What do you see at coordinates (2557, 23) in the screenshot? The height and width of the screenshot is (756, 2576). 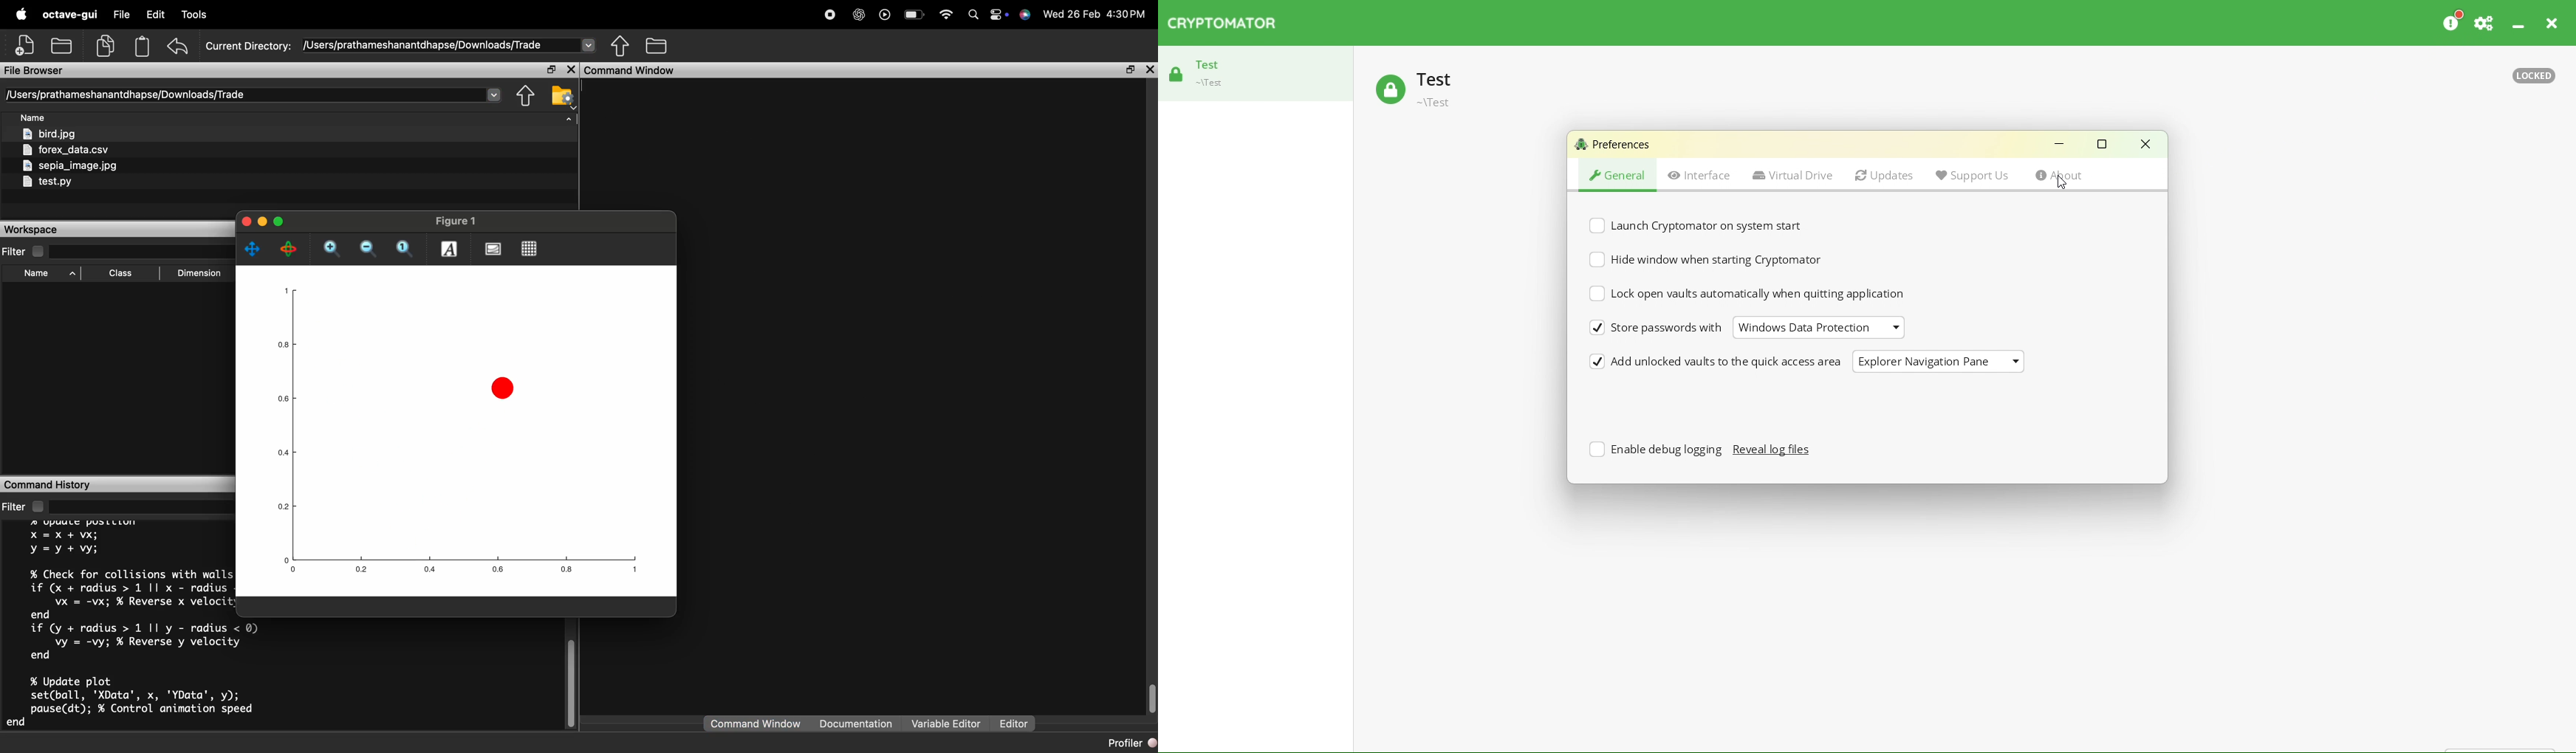 I see `Close` at bounding box center [2557, 23].